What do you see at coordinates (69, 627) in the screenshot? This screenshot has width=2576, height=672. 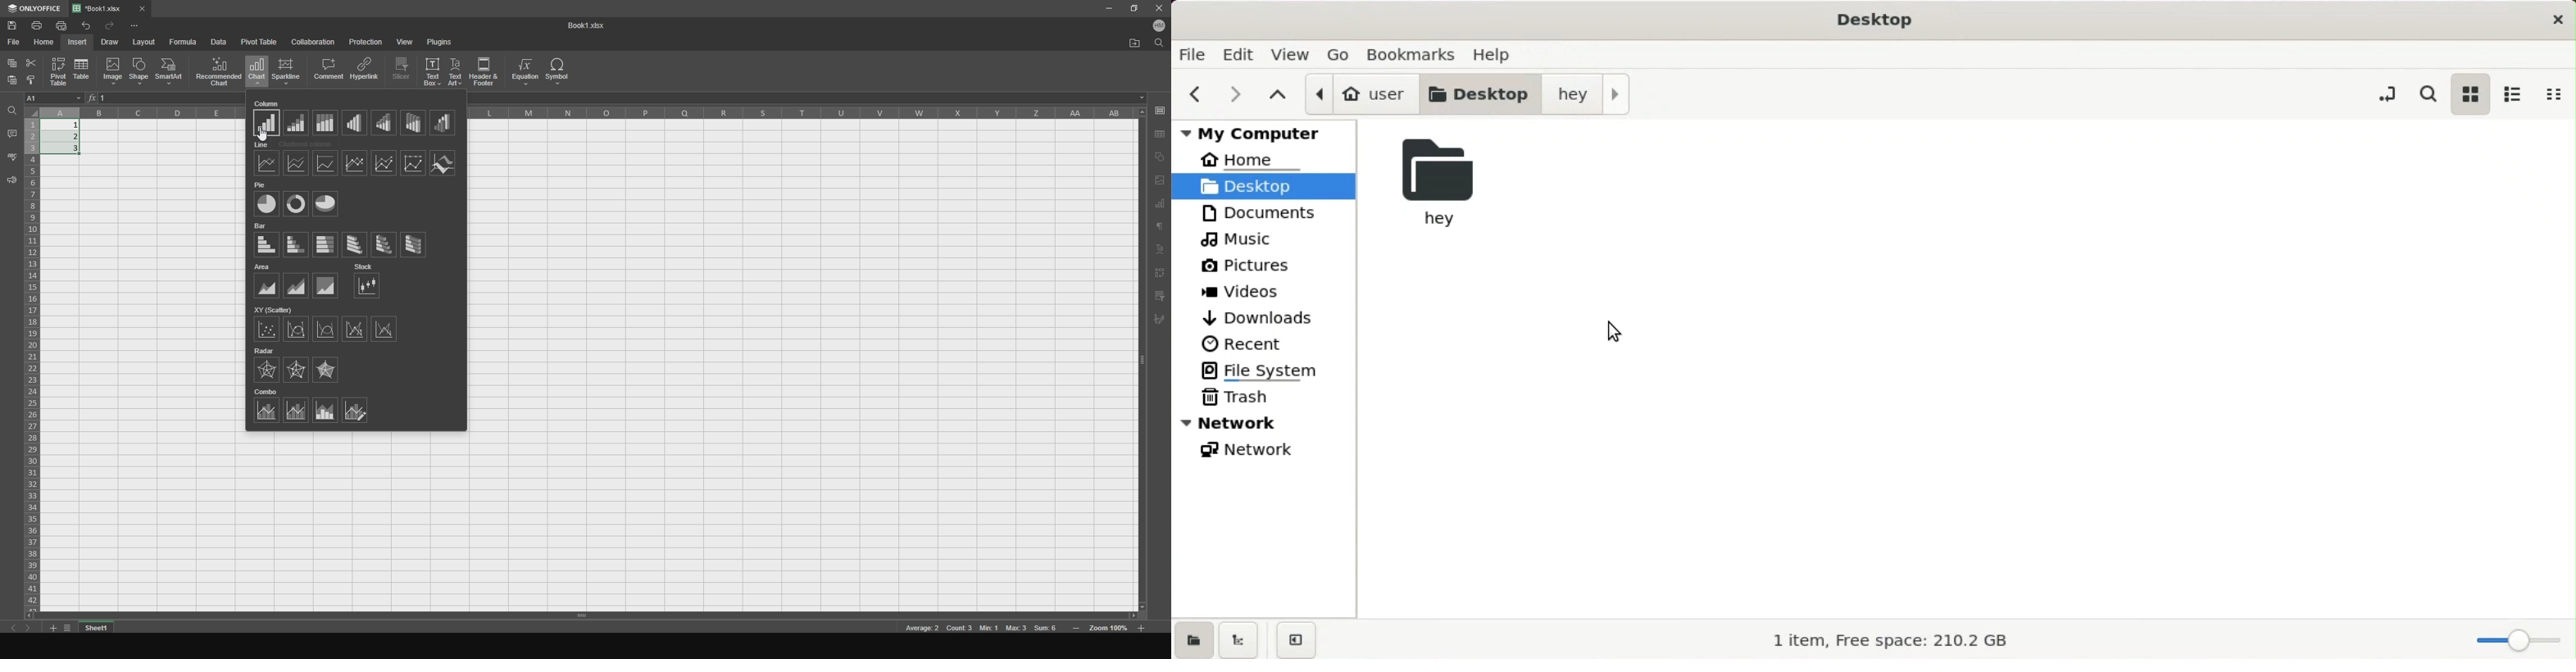 I see `list tabs` at bounding box center [69, 627].